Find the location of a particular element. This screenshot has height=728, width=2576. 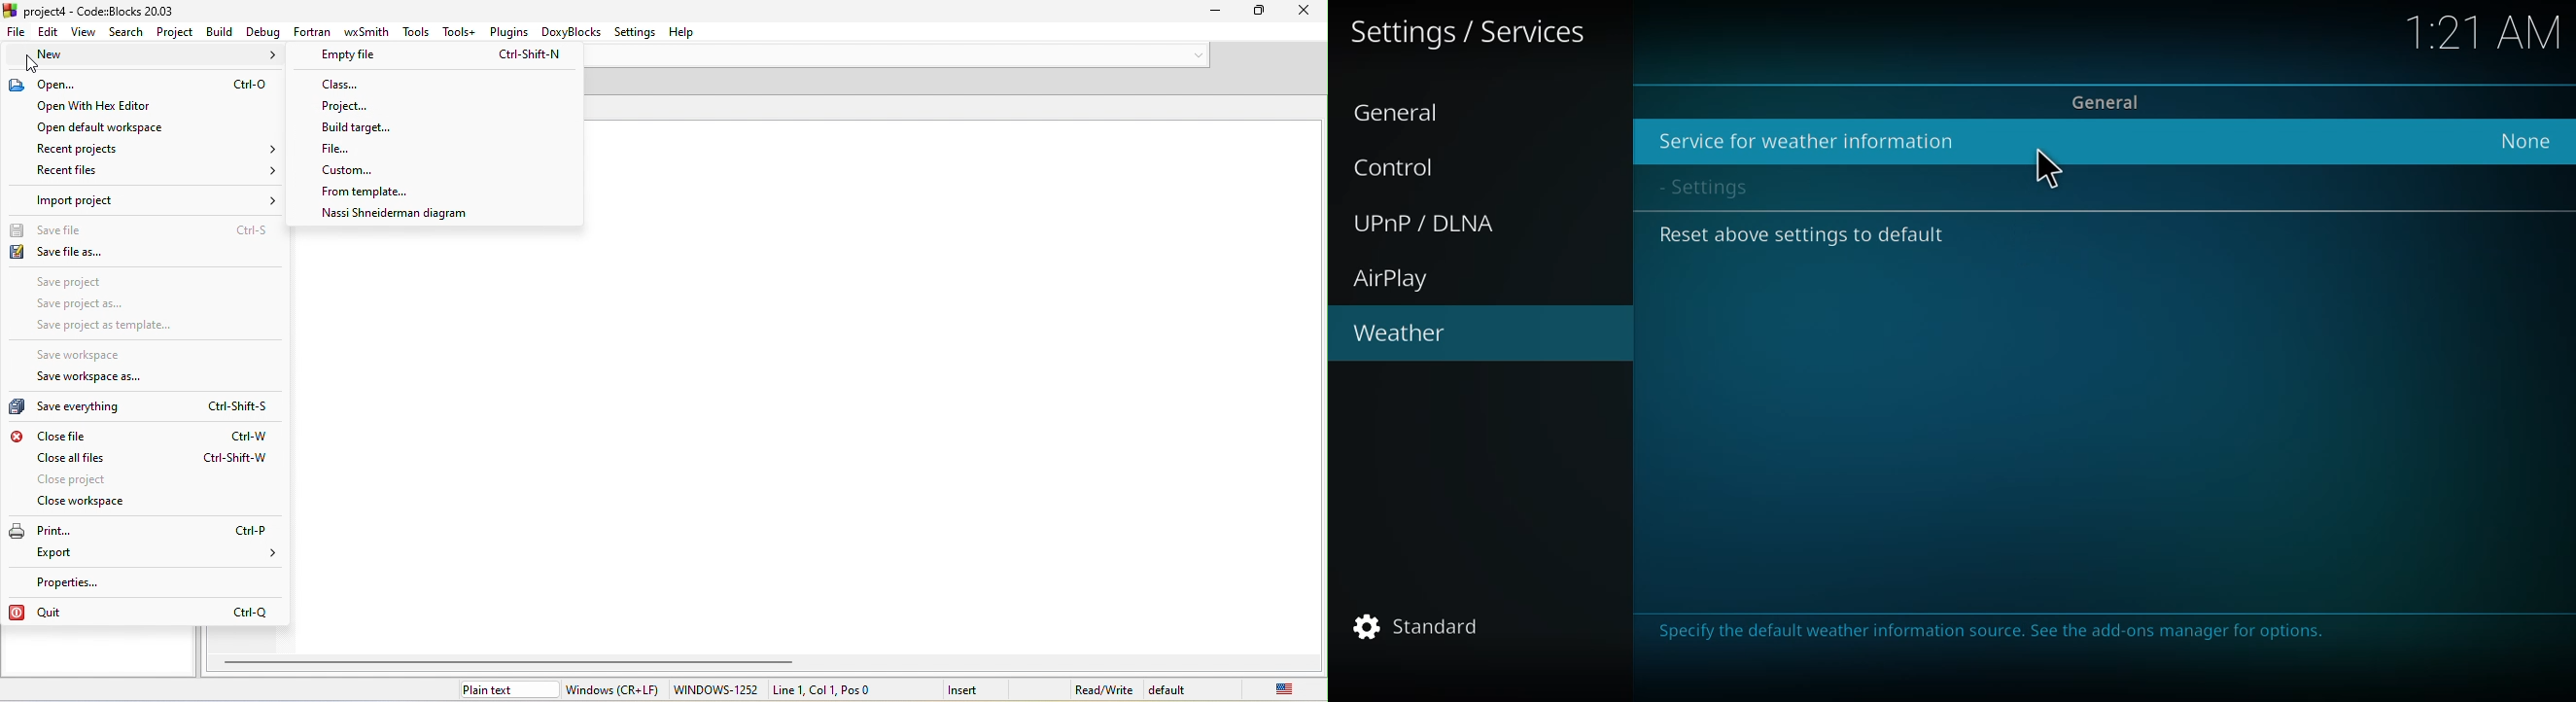

weather is located at coordinates (1400, 335).